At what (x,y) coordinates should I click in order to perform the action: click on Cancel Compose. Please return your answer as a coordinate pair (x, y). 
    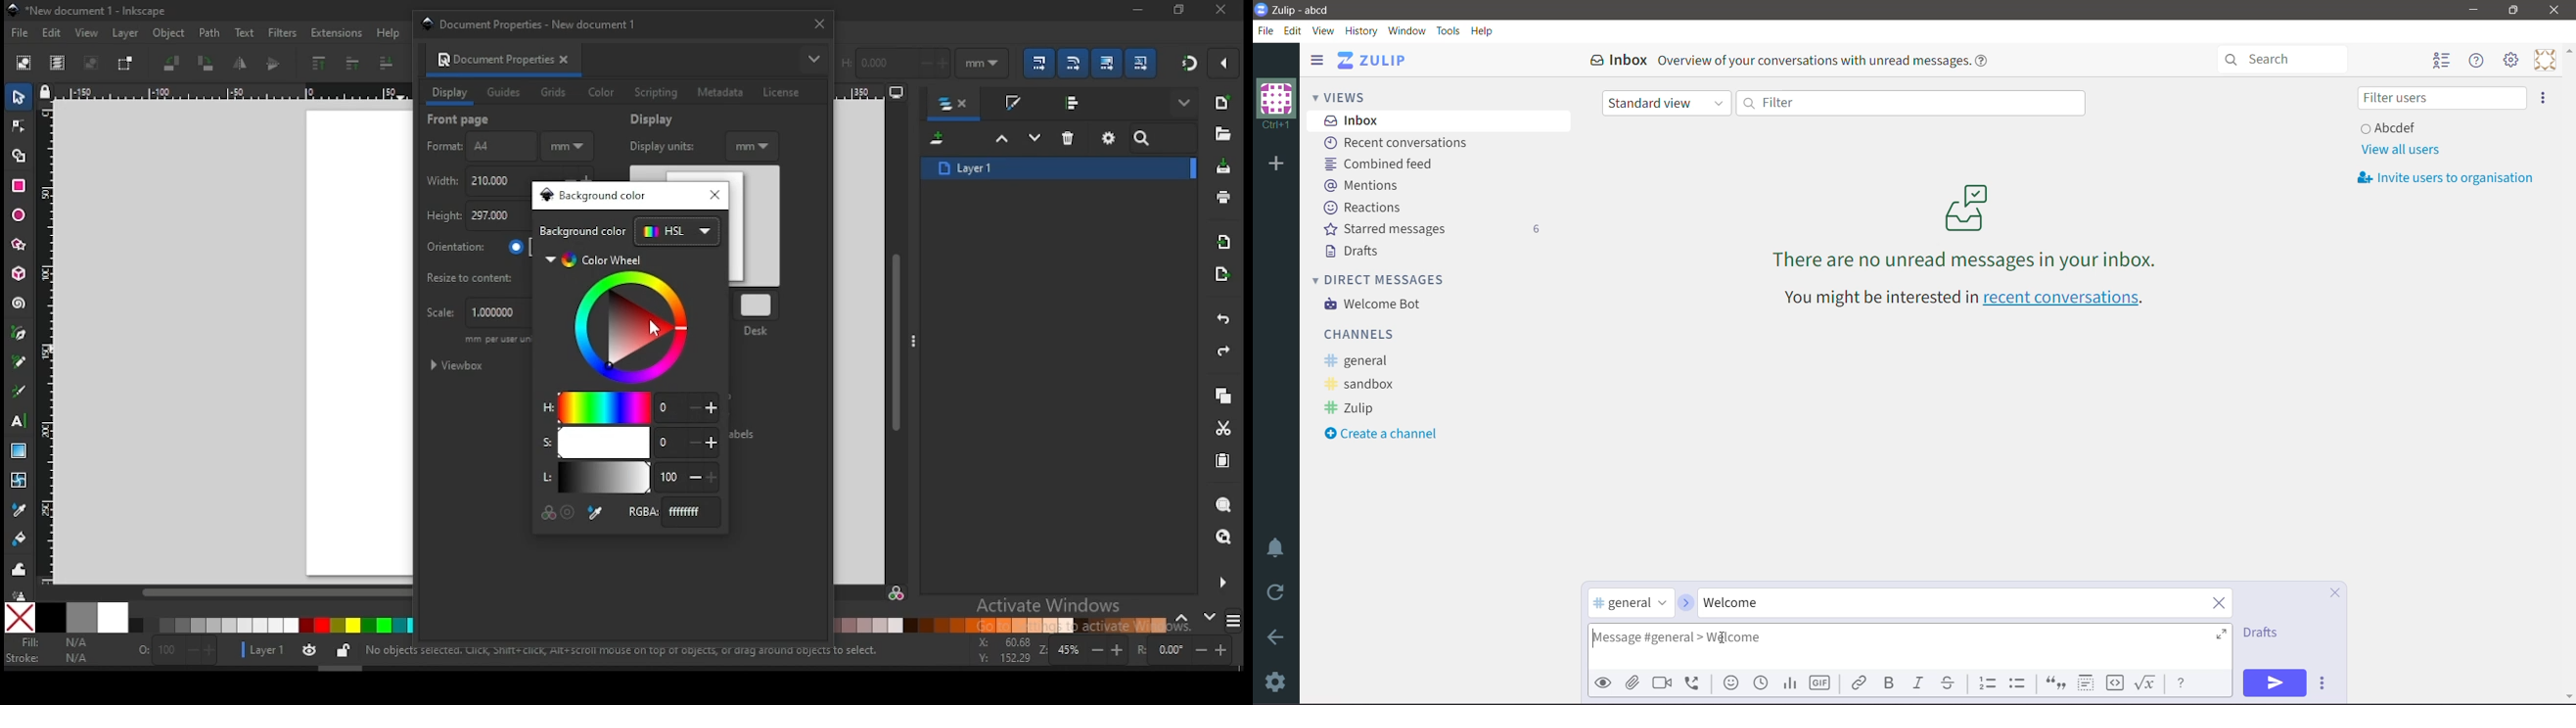
    Looking at the image, I should click on (2335, 594).